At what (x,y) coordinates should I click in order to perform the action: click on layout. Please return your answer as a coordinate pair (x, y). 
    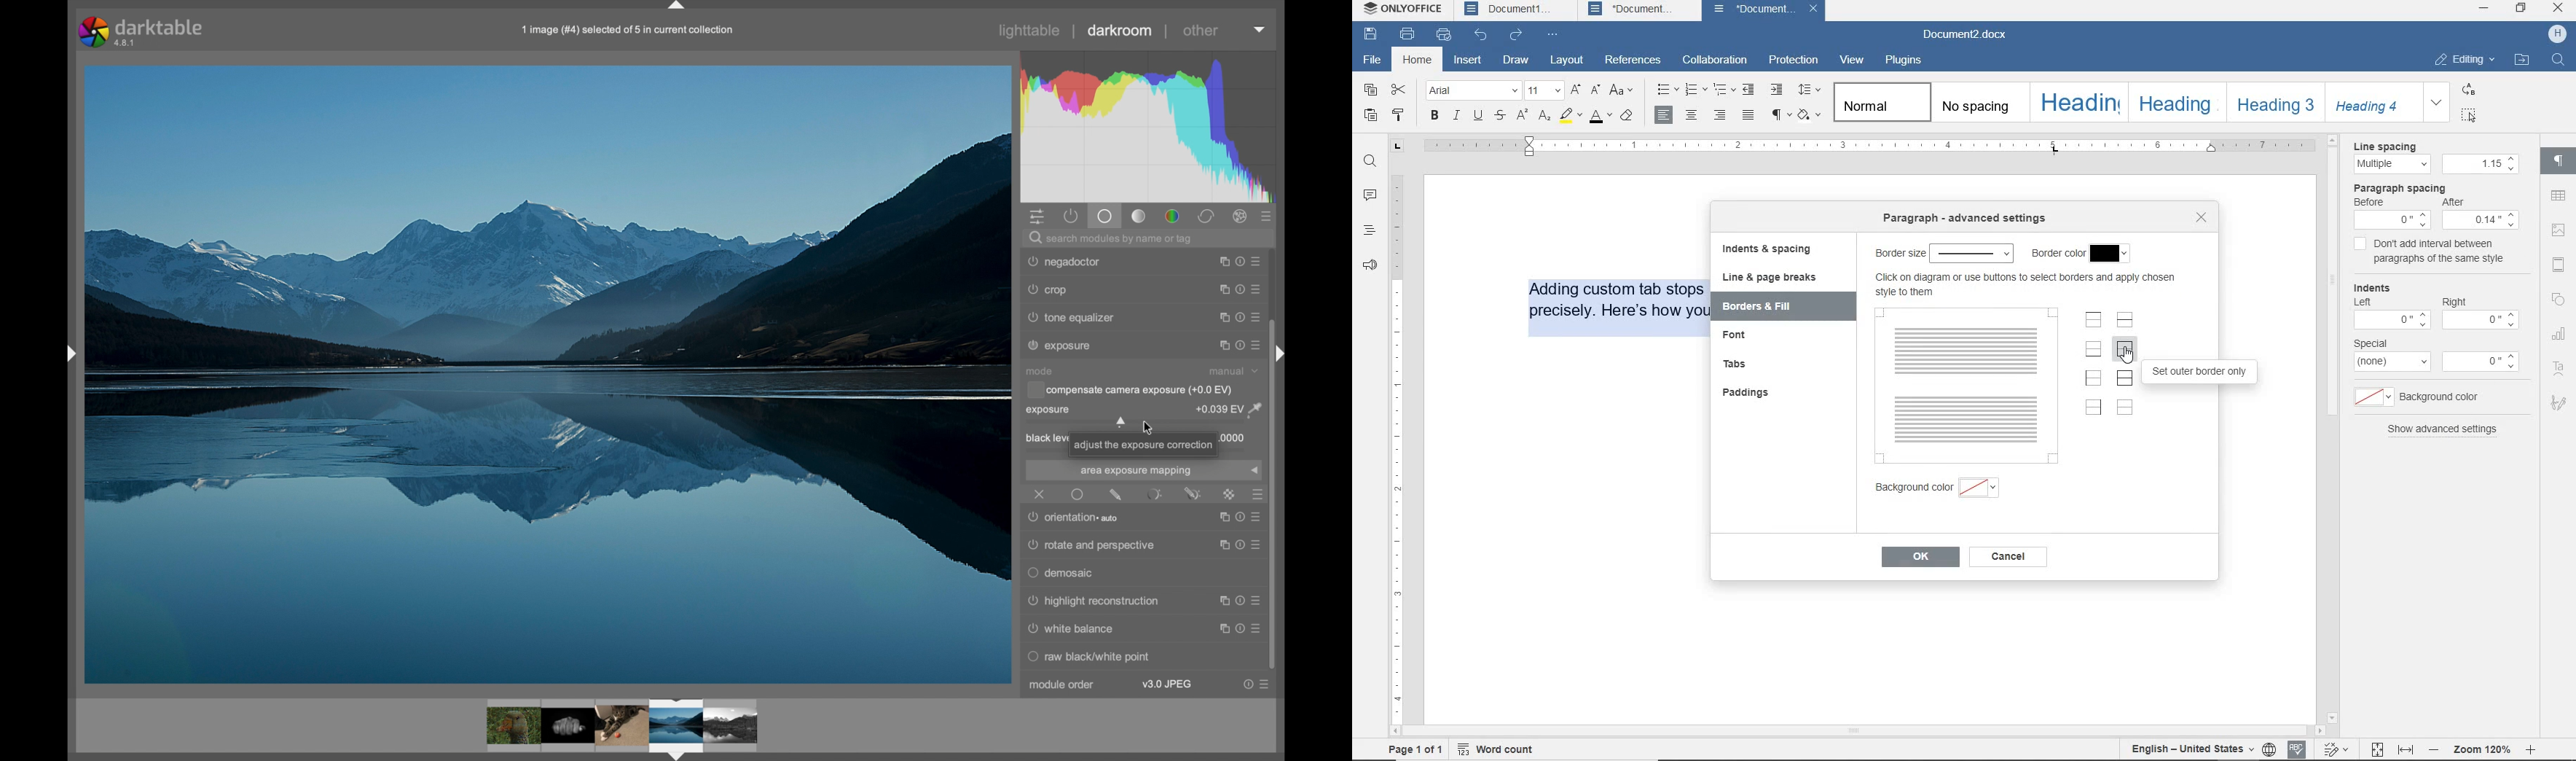
    Looking at the image, I should click on (1569, 60).